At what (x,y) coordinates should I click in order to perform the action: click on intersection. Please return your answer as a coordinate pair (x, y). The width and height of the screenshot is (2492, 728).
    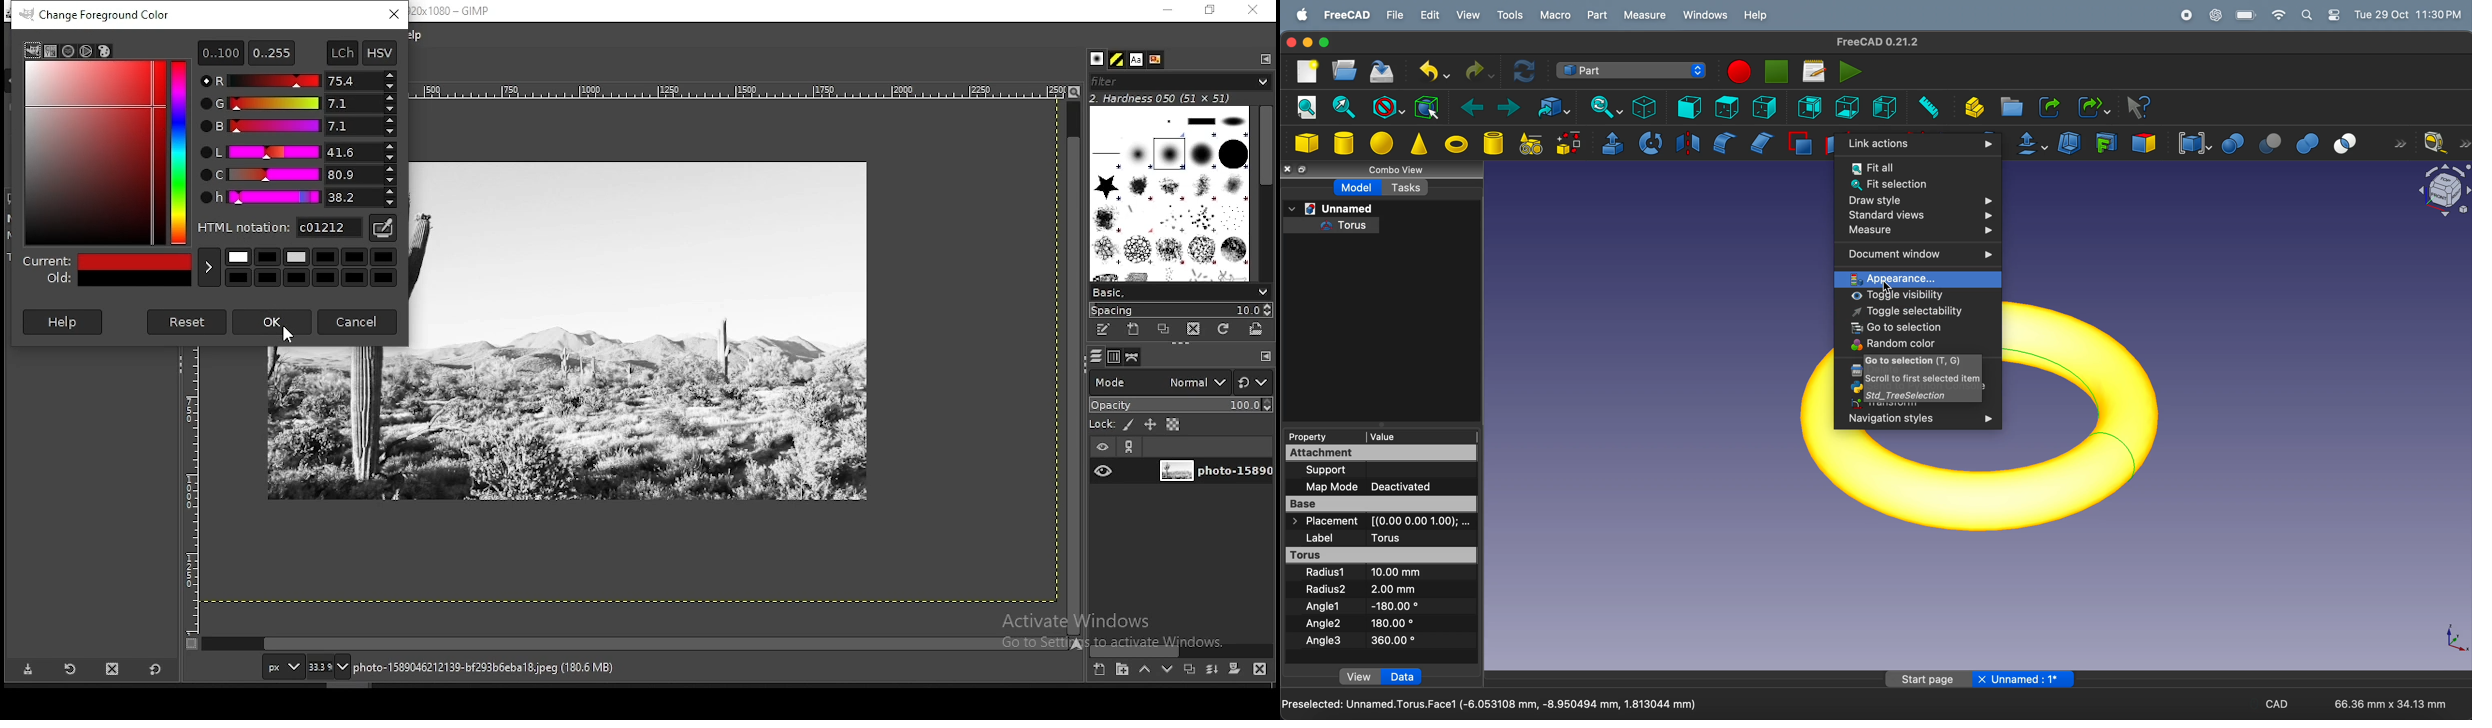
    Looking at the image, I should click on (2349, 143).